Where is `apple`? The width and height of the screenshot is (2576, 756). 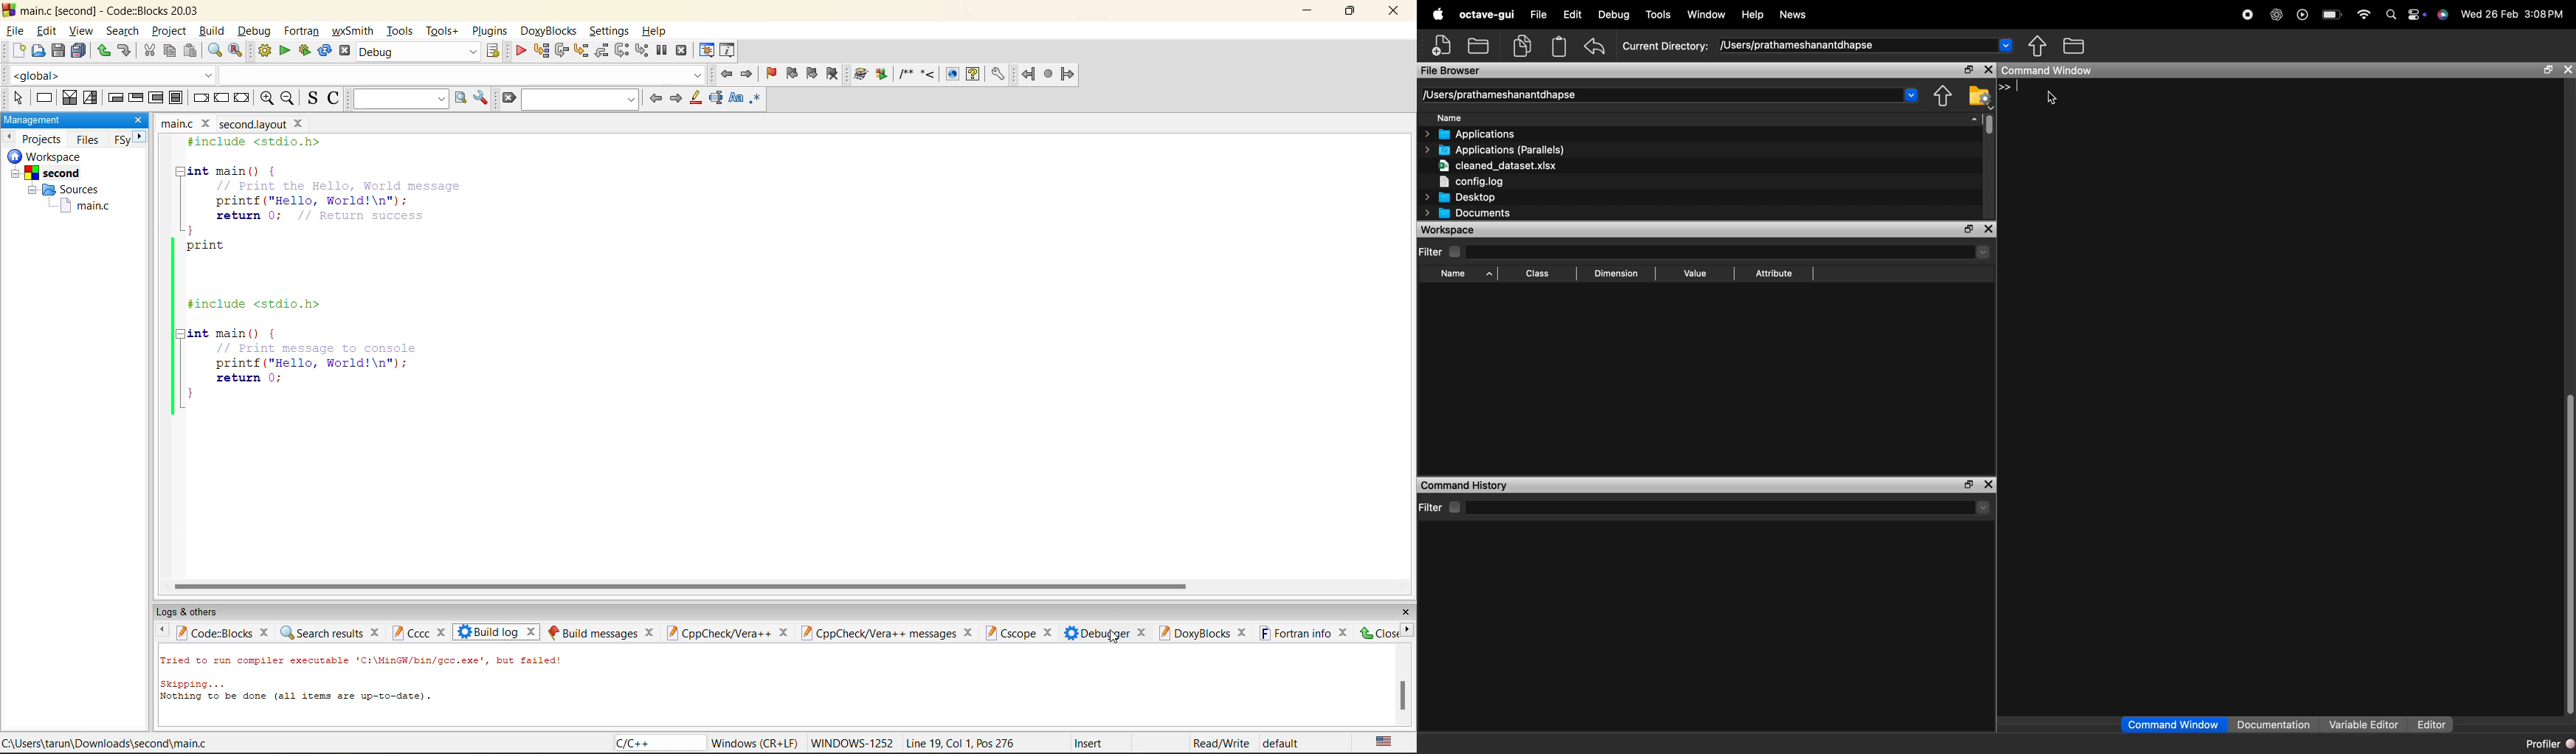
apple is located at coordinates (1438, 14).